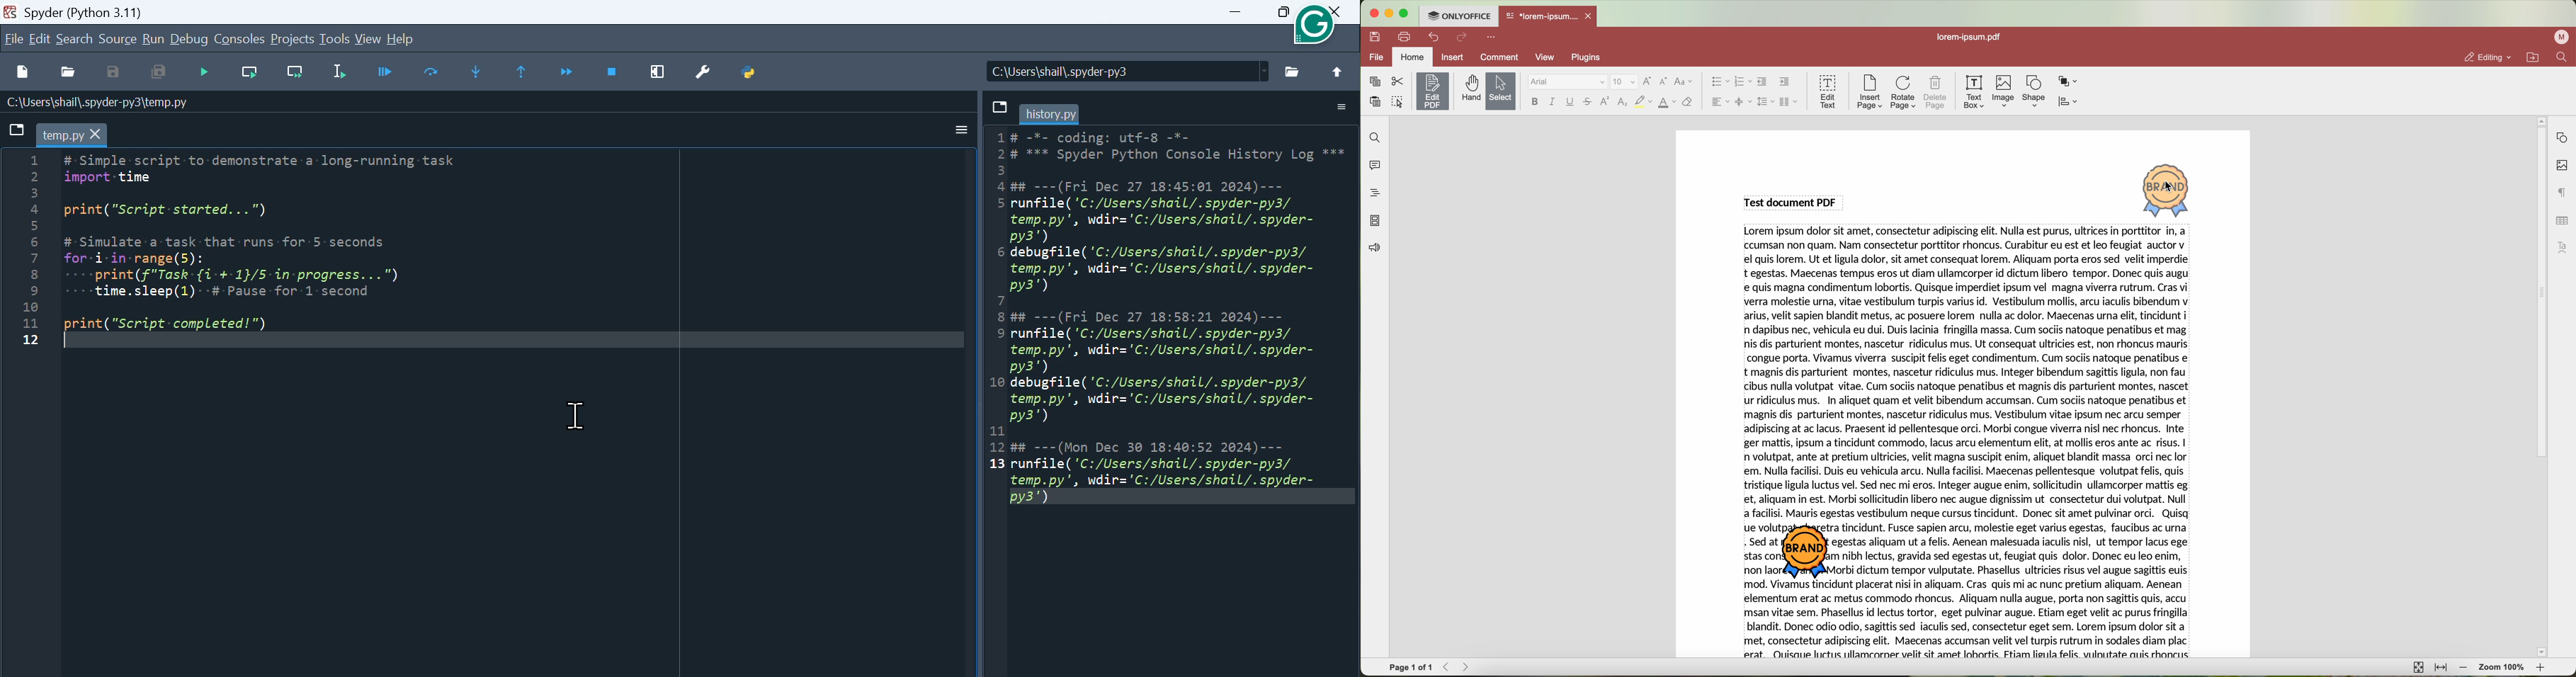 The width and height of the screenshot is (2576, 700). I want to click on Run selection, so click(339, 73).